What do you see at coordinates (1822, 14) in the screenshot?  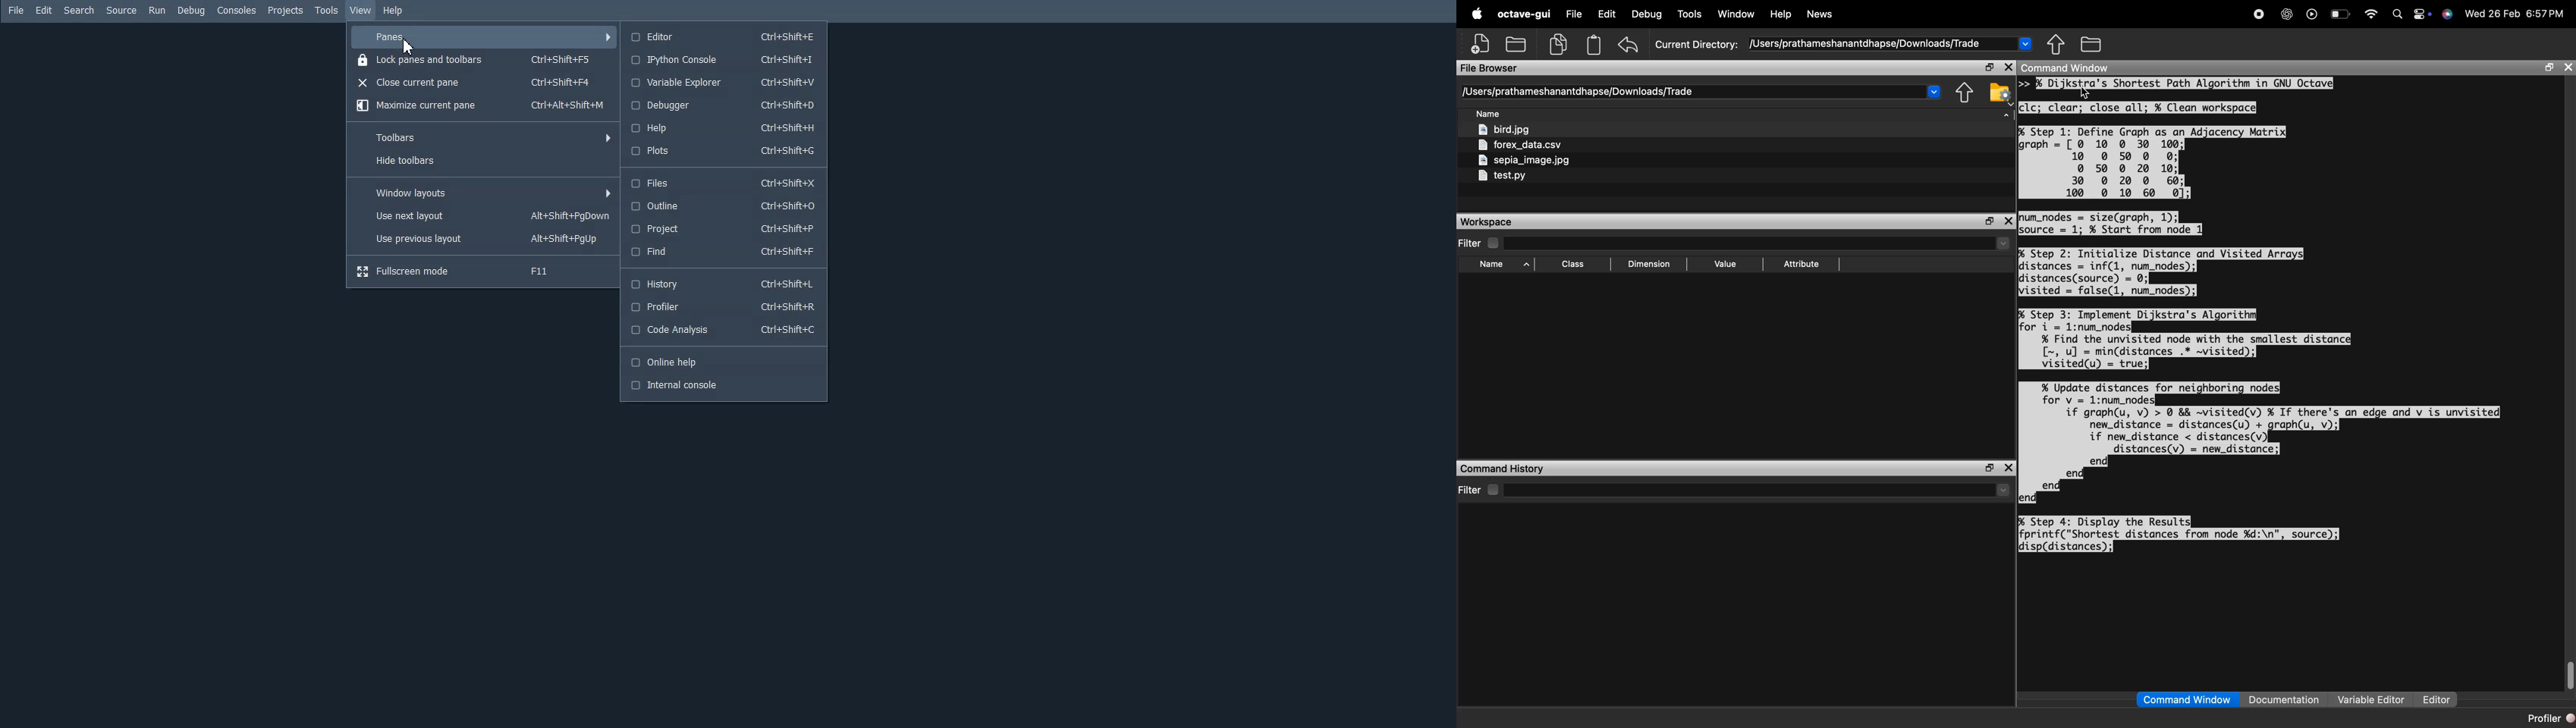 I see `news` at bounding box center [1822, 14].